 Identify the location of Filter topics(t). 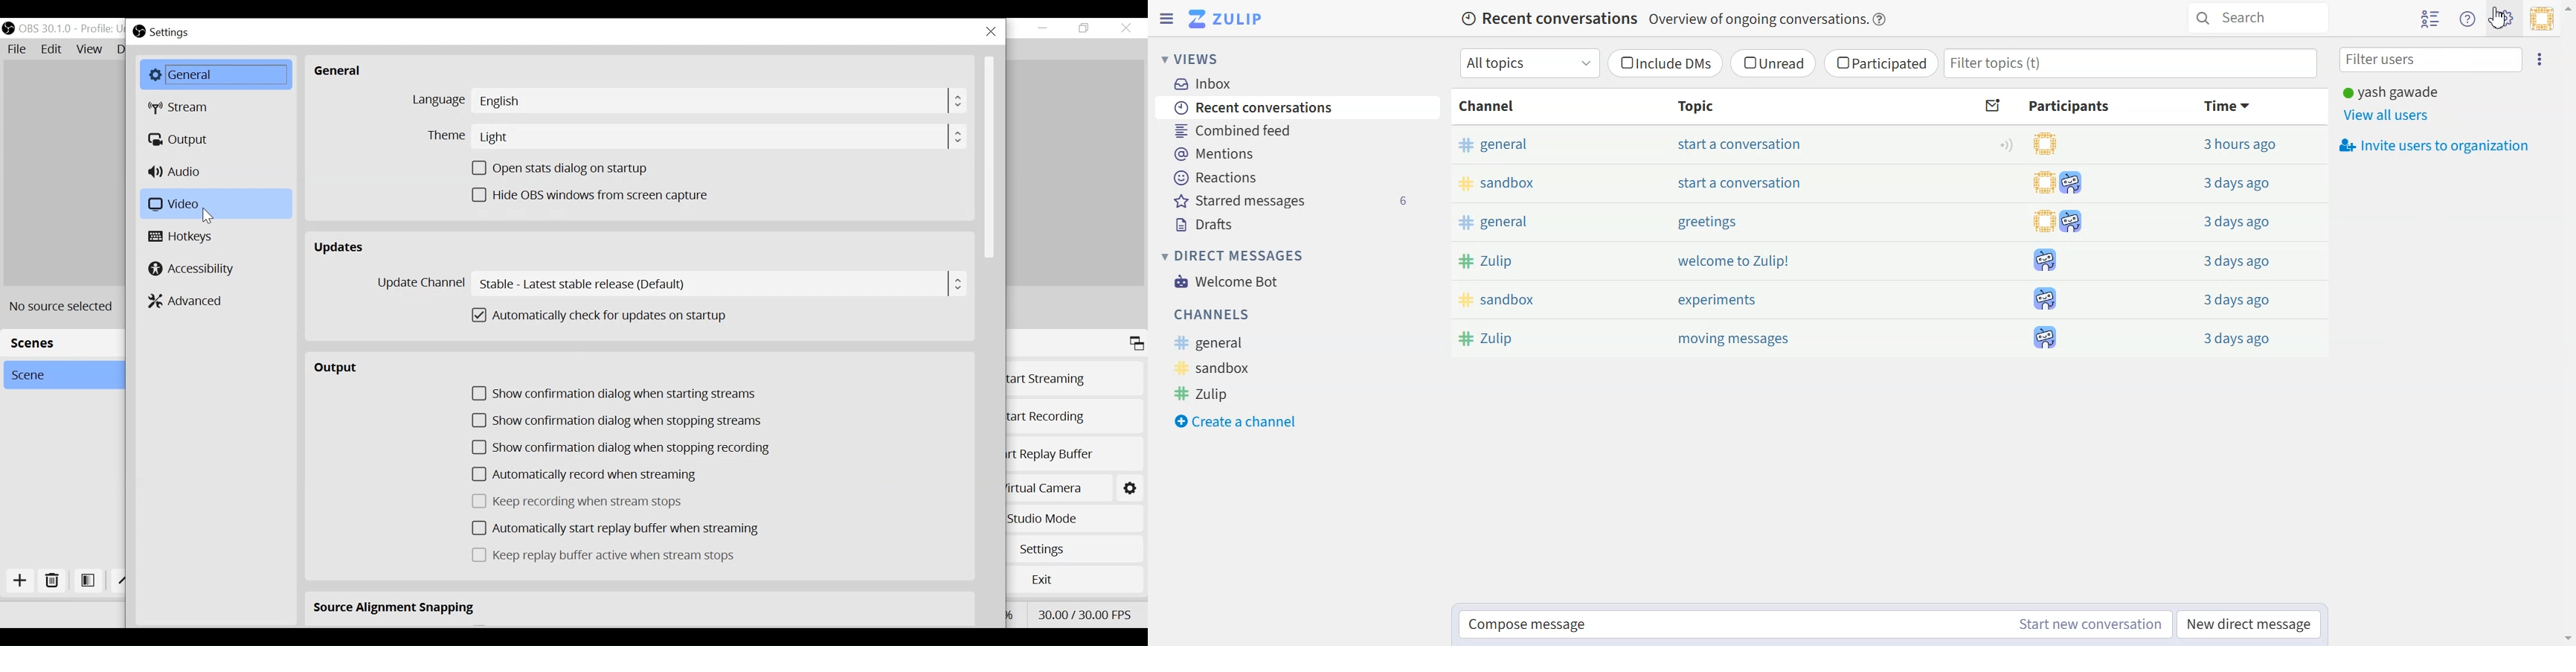
(2131, 63).